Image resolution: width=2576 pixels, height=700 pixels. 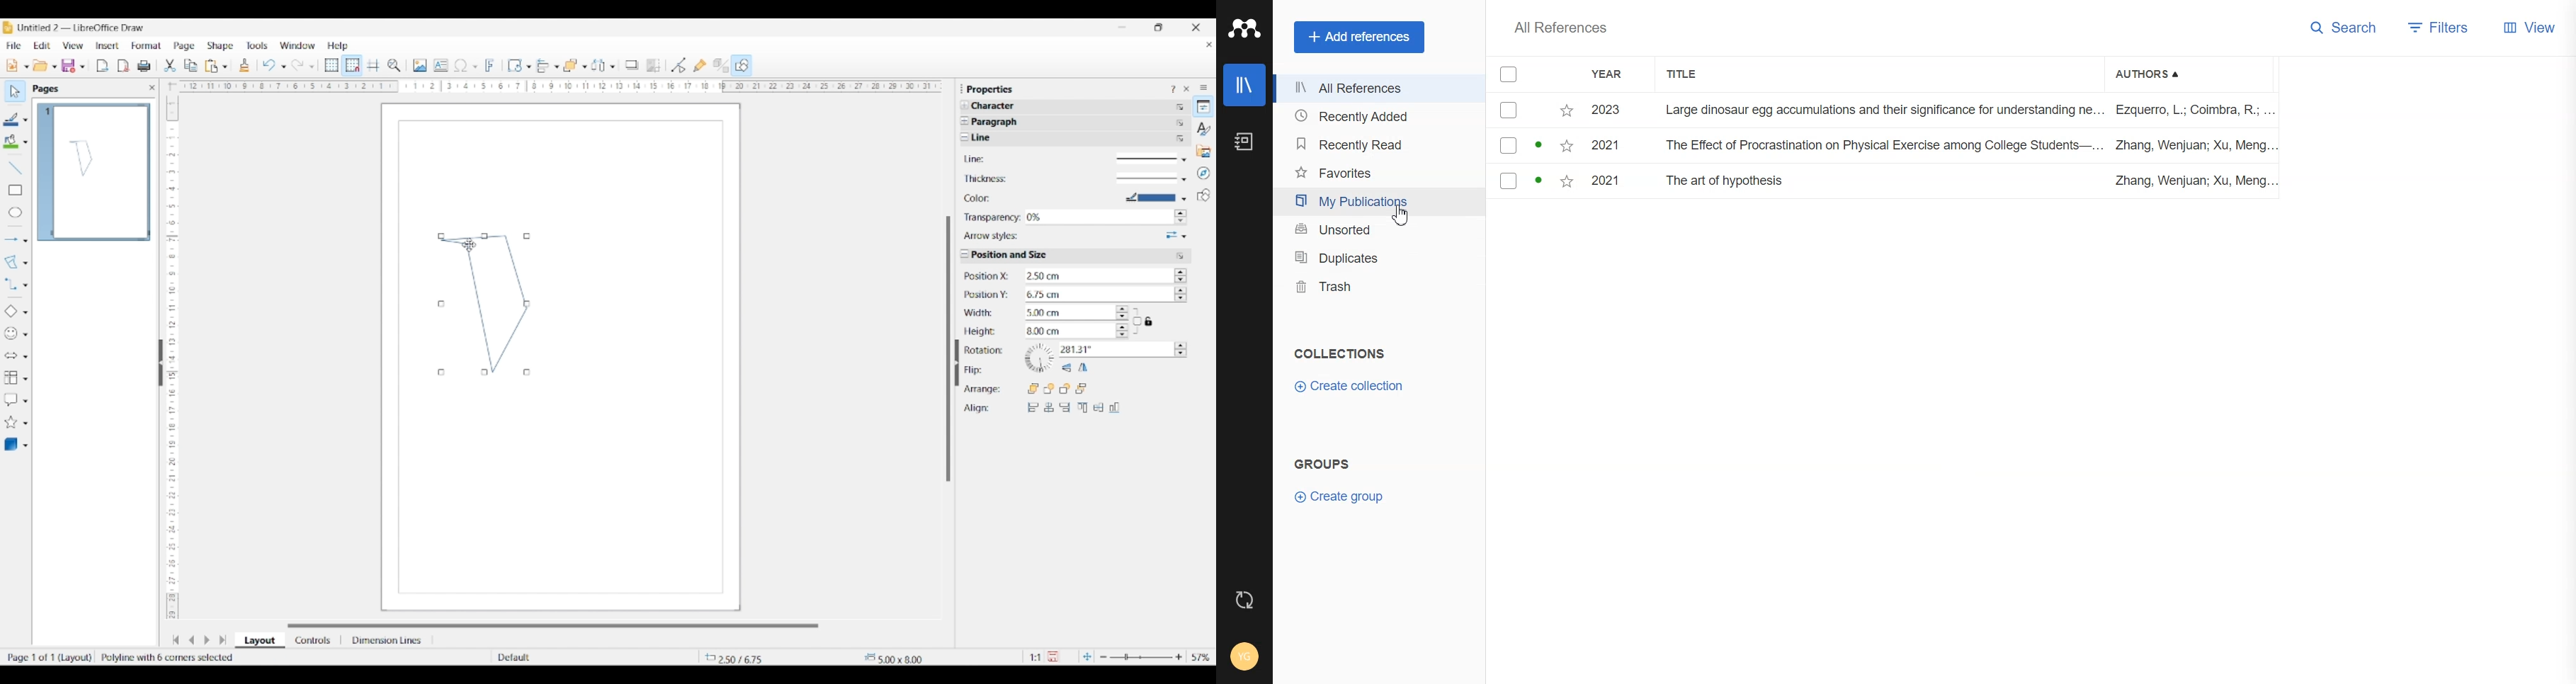 What do you see at coordinates (1375, 230) in the screenshot?
I see `Unsorted` at bounding box center [1375, 230].